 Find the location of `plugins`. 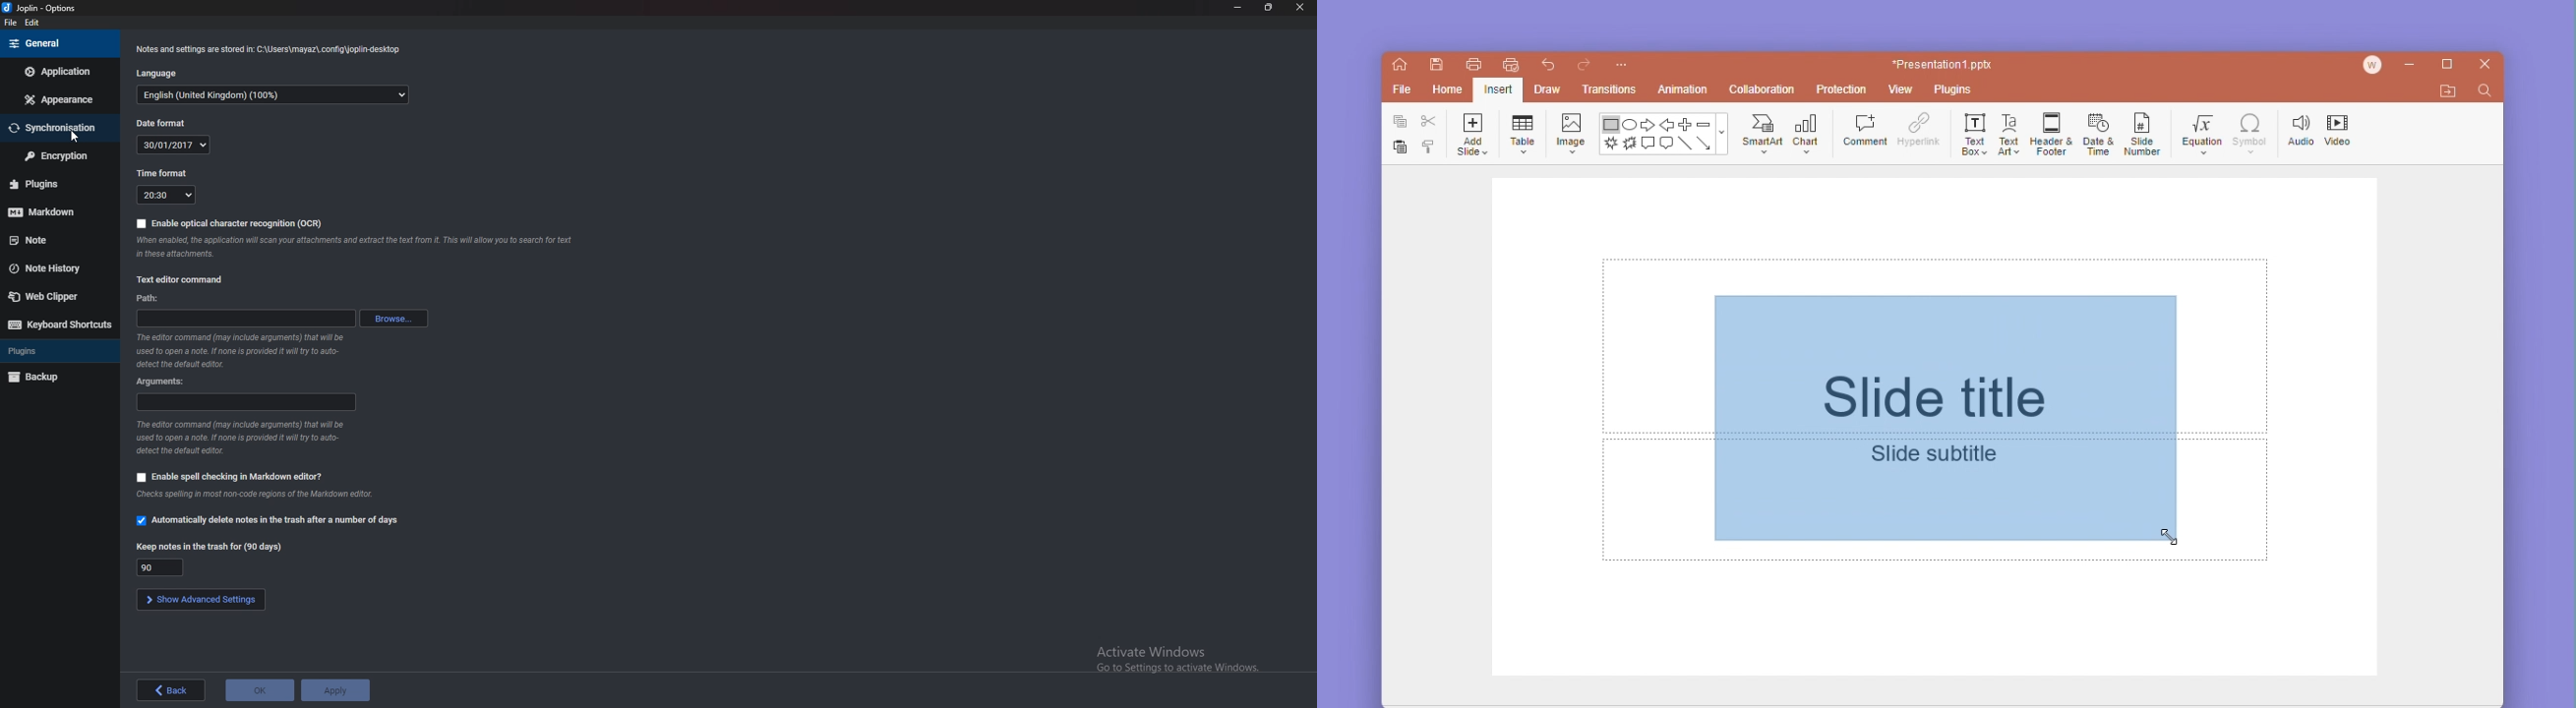

plugins is located at coordinates (55, 351).